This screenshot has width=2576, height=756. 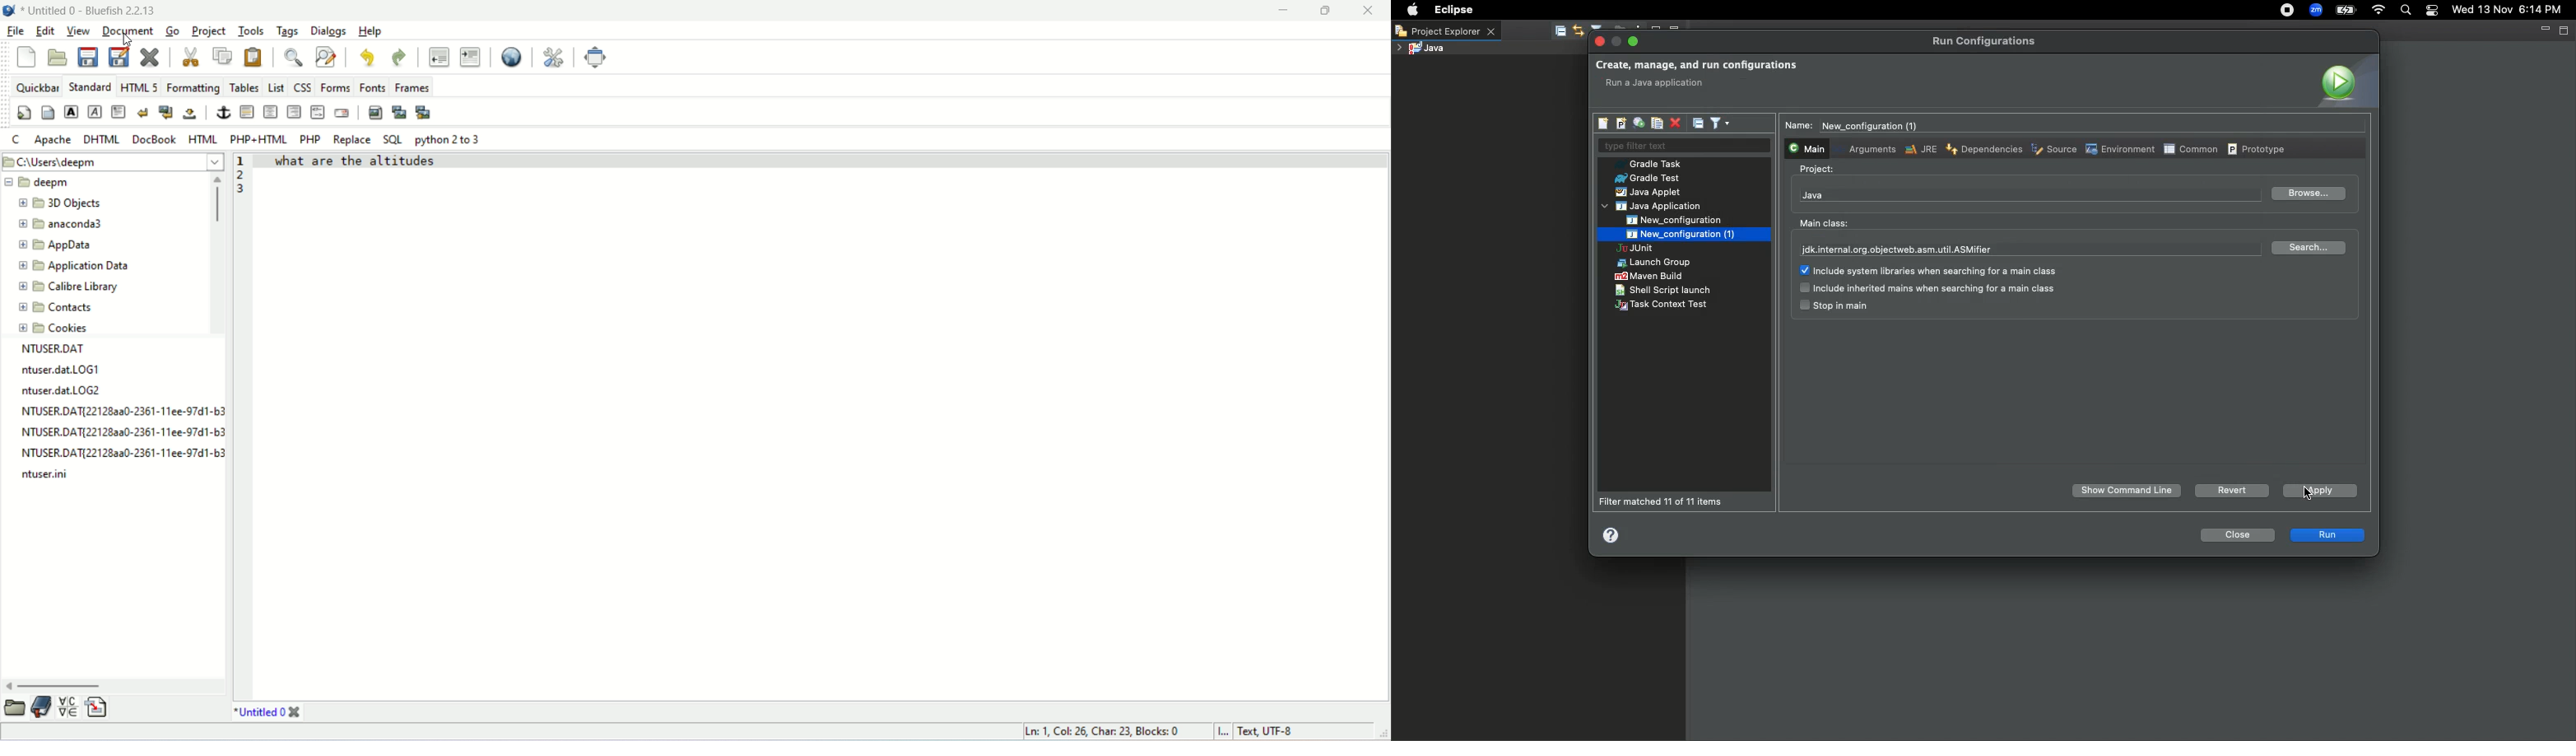 I want to click on edit preferences, so click(x=554, y=56).